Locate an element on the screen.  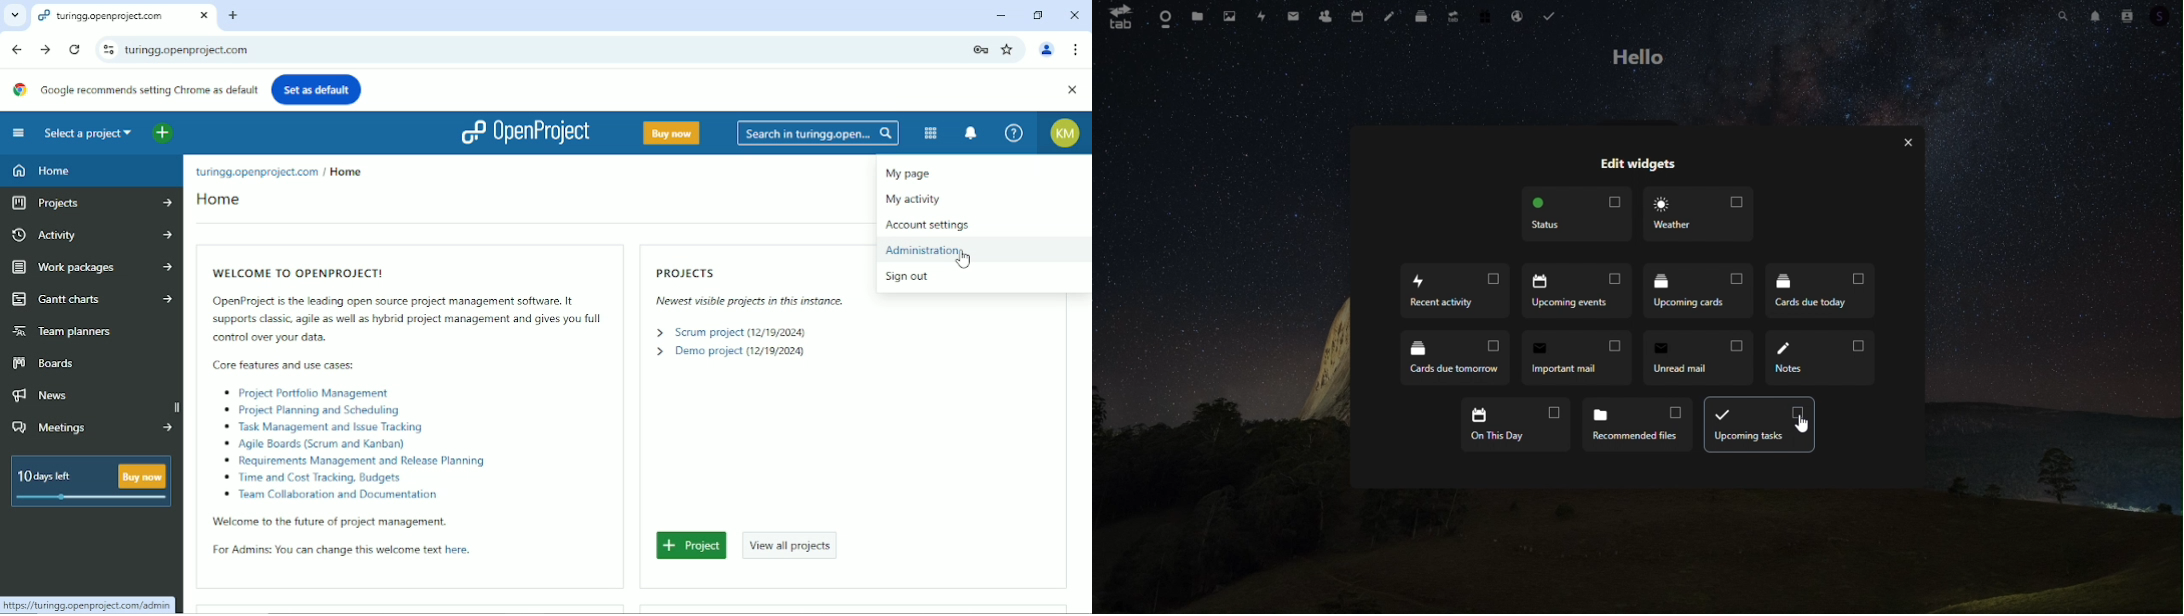
slide bar displaying number of days left is located at coordinates (90, 498).